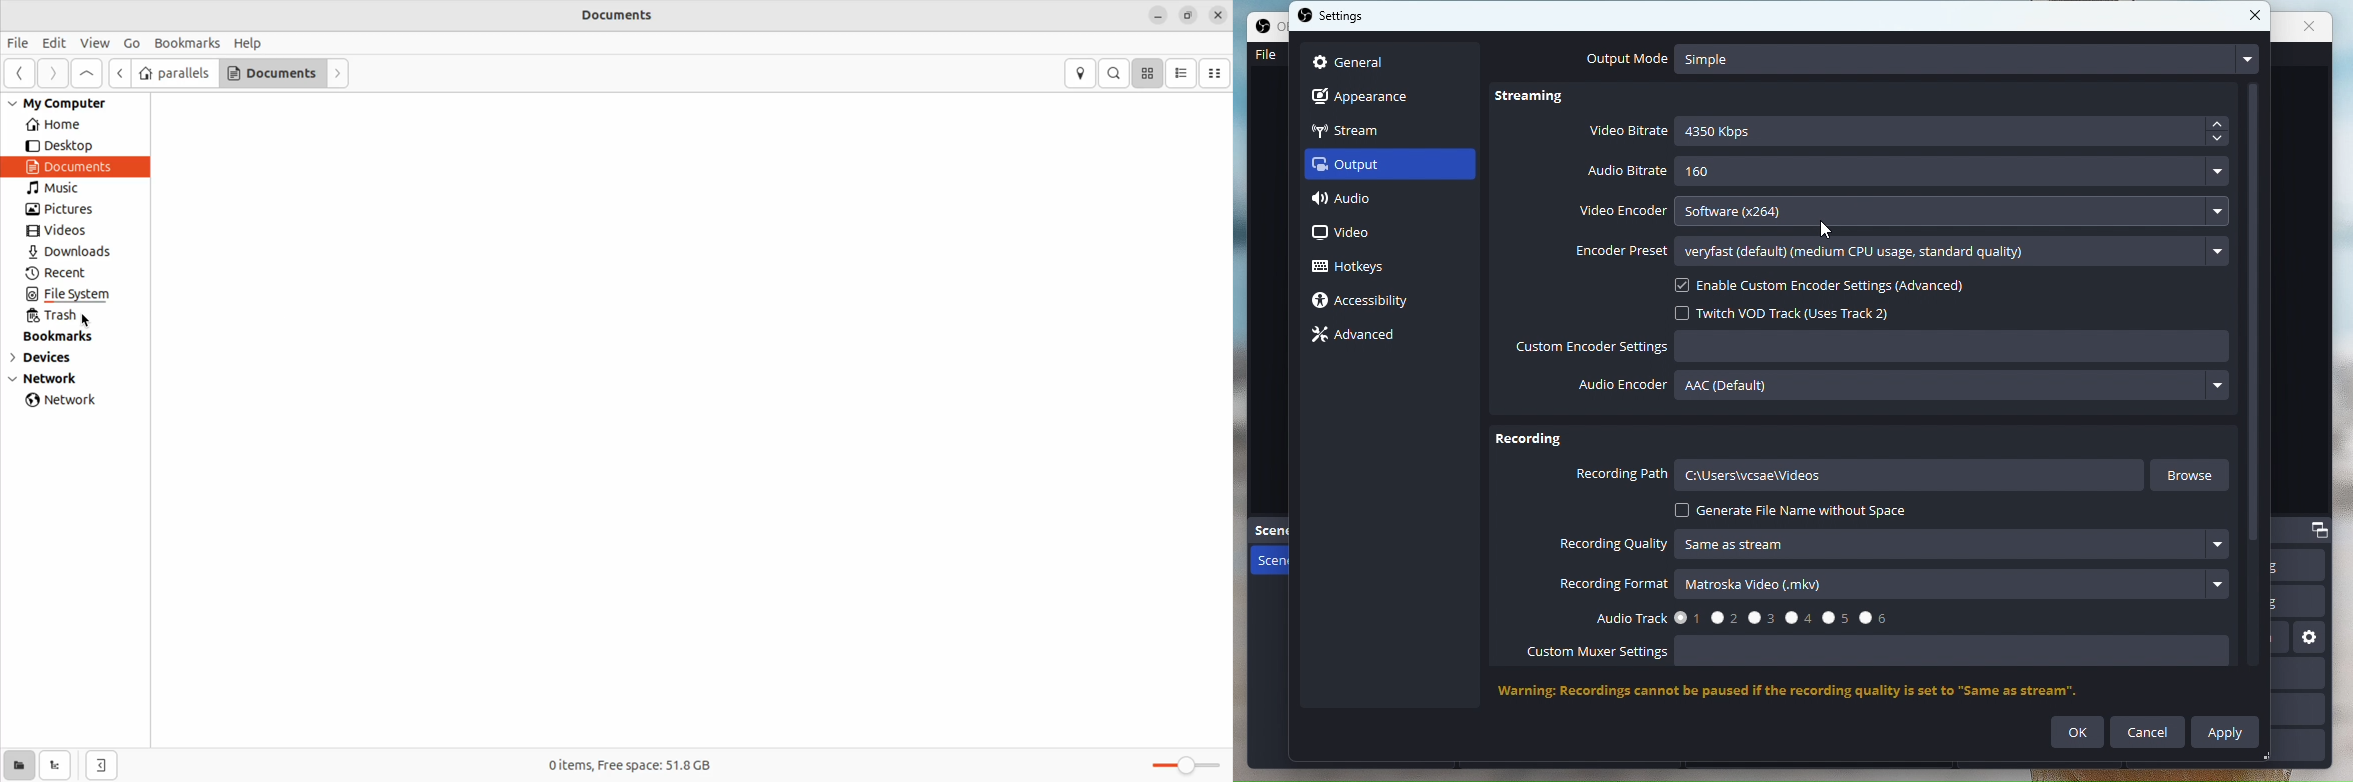 The width and height of the screenshot is (2380, 784). What do you see at coordinates (1541, 100) in the screenshot?
I see `Streaming` at bounding box center [1541, 100].